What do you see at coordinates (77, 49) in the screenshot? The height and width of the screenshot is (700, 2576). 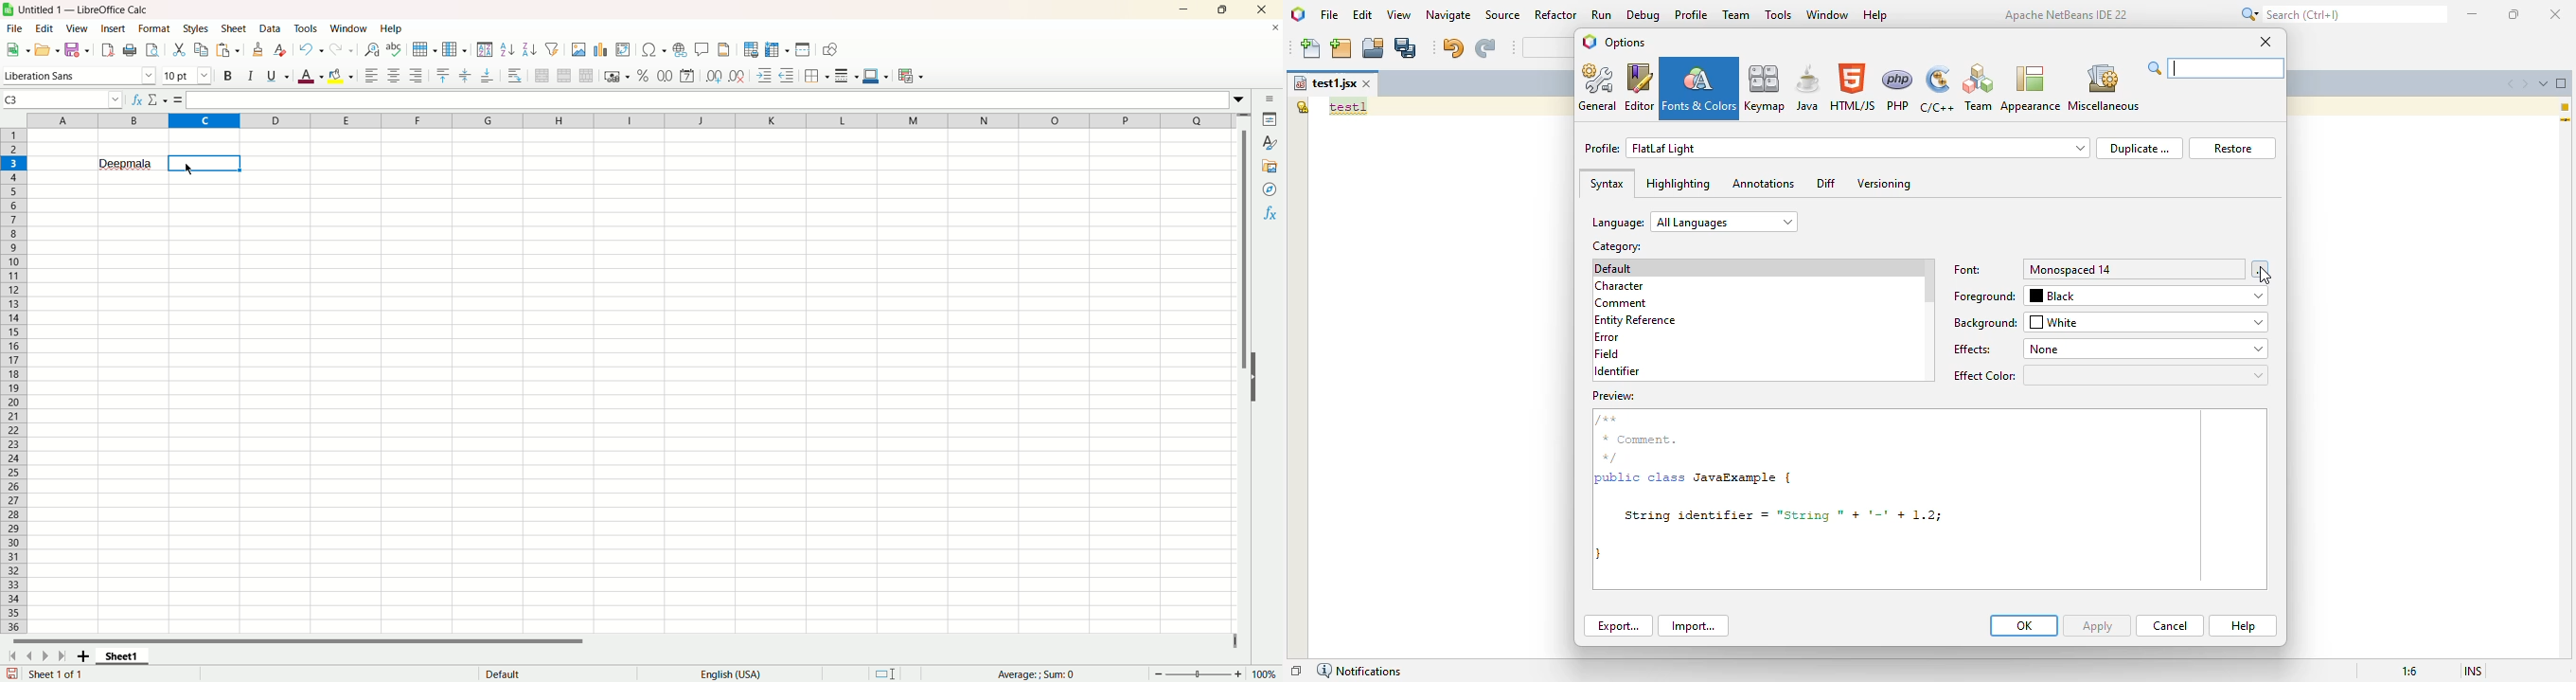 I see `Save` at bounding box center [77, 49].